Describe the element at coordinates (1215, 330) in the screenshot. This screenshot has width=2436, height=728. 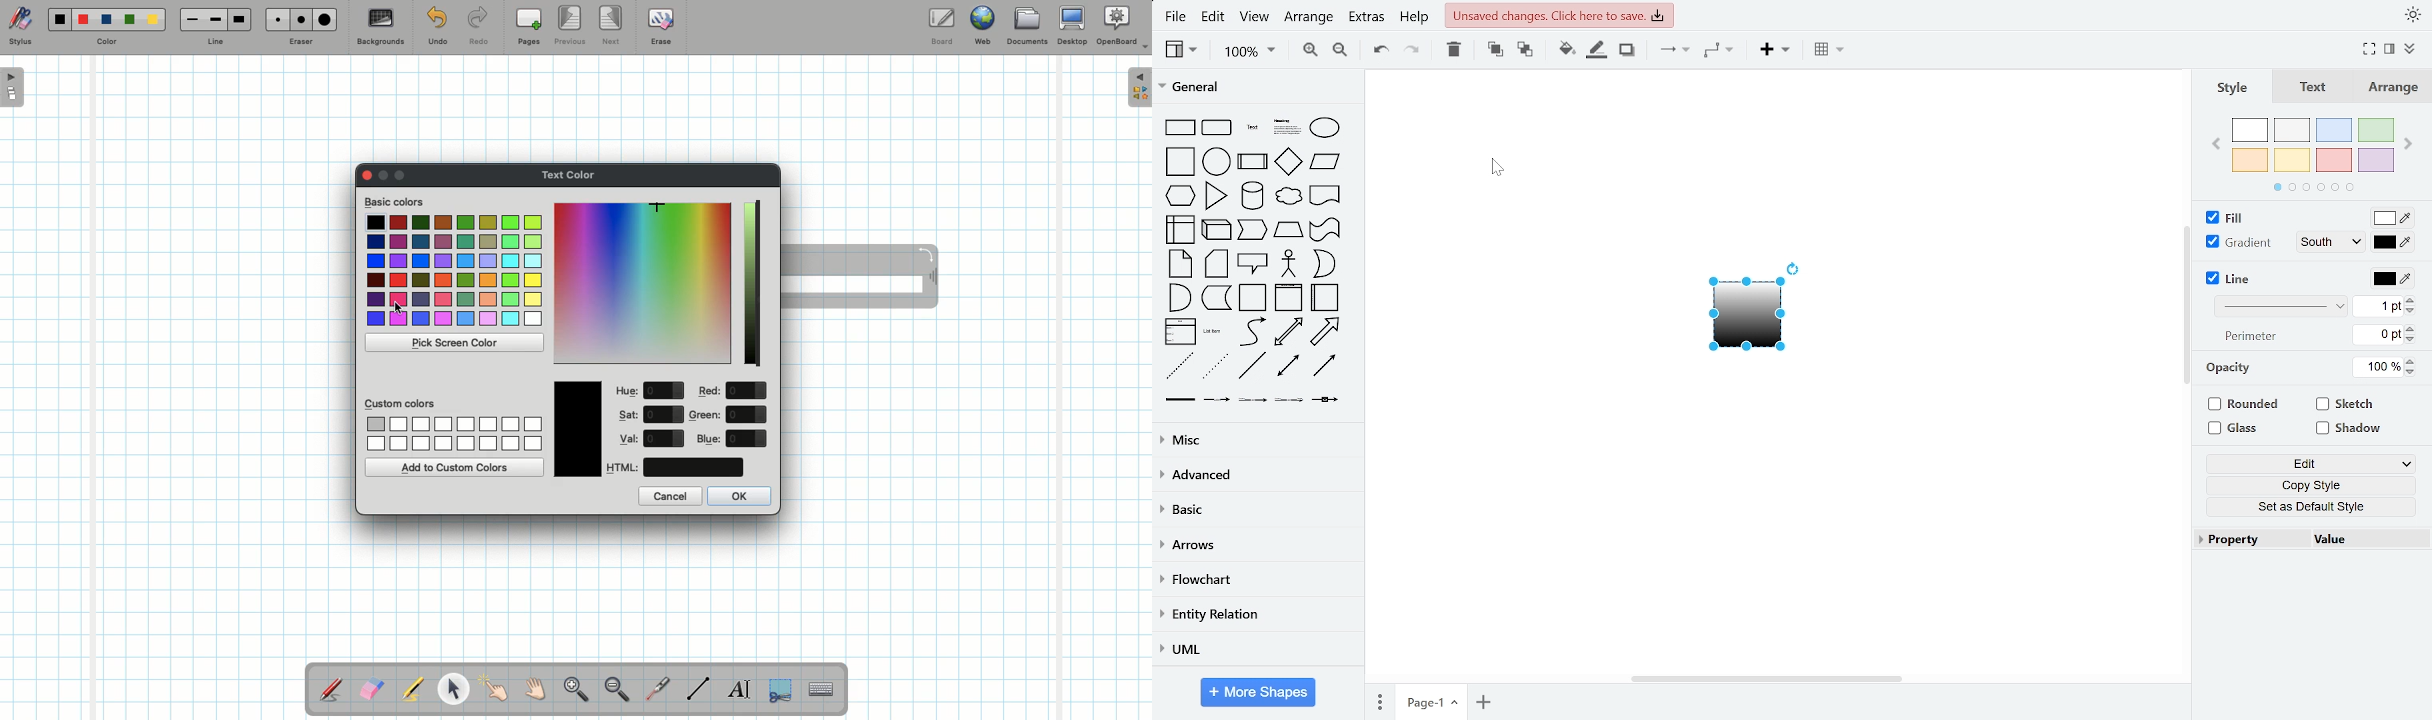
I see `general shapes` at that location.